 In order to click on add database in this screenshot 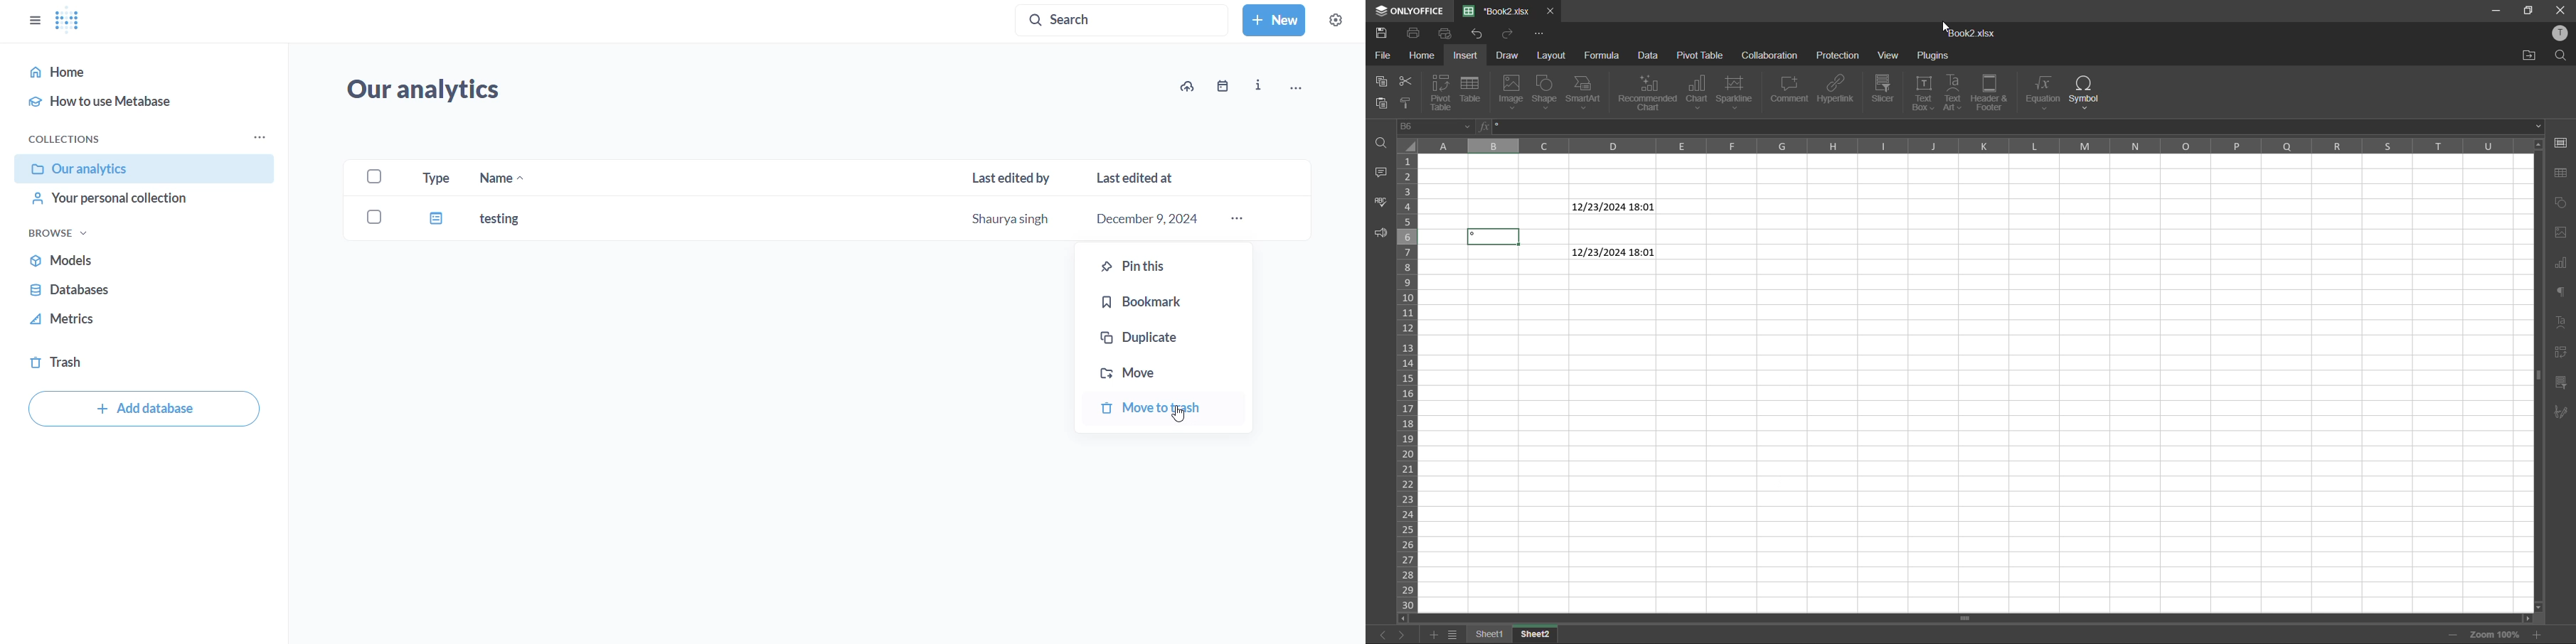, I will do `click(143, 409)`.